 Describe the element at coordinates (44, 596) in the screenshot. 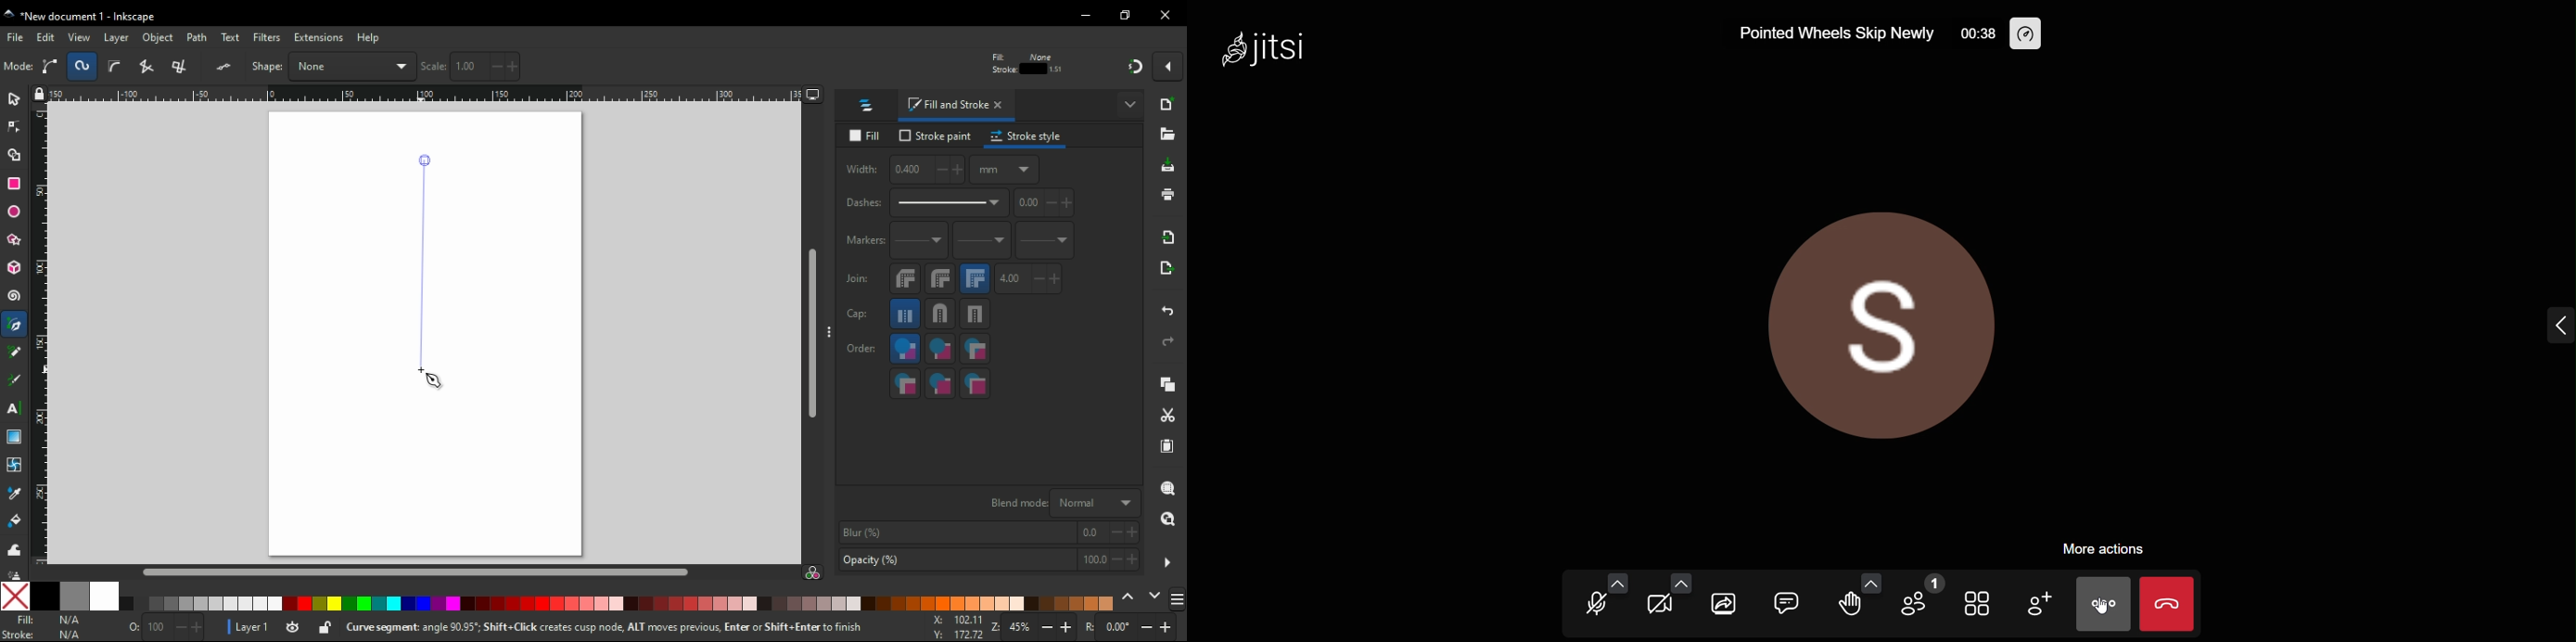

I see `black` at that location.